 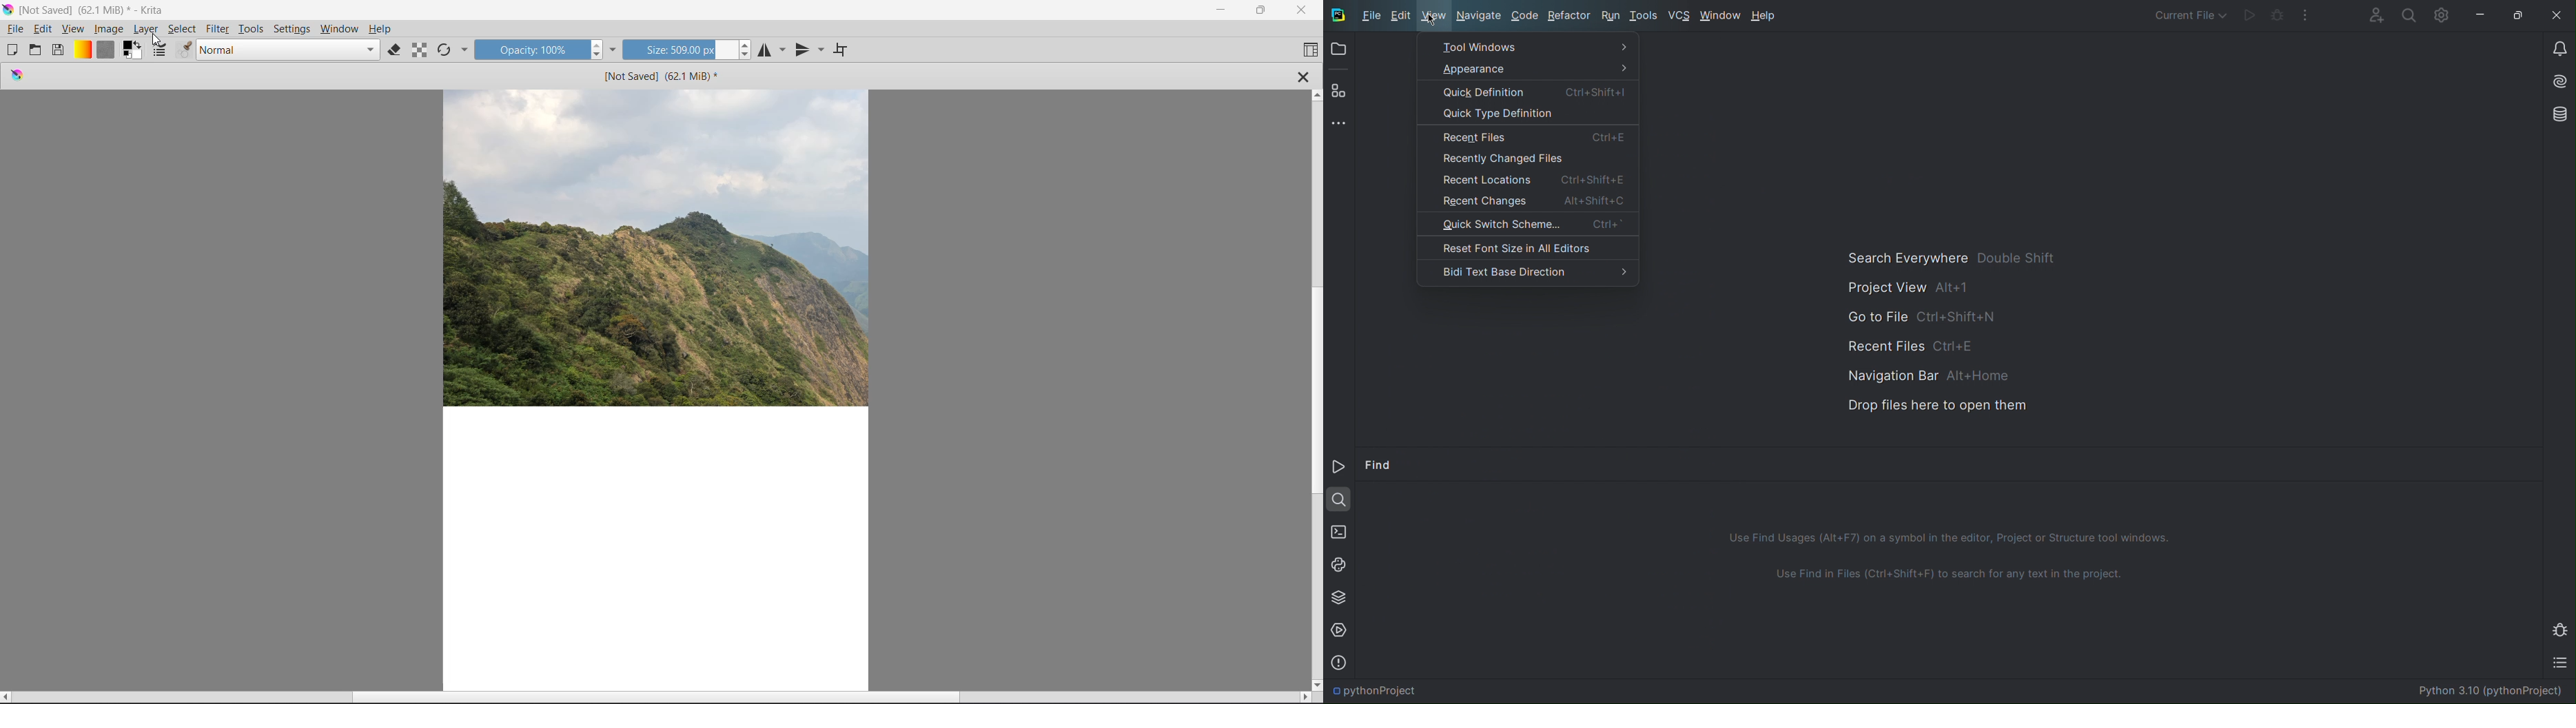 What do you see at coordinates (445, 50) in the screenshot?
I see `Reload Original Preset` at bounding box center [445, 50].